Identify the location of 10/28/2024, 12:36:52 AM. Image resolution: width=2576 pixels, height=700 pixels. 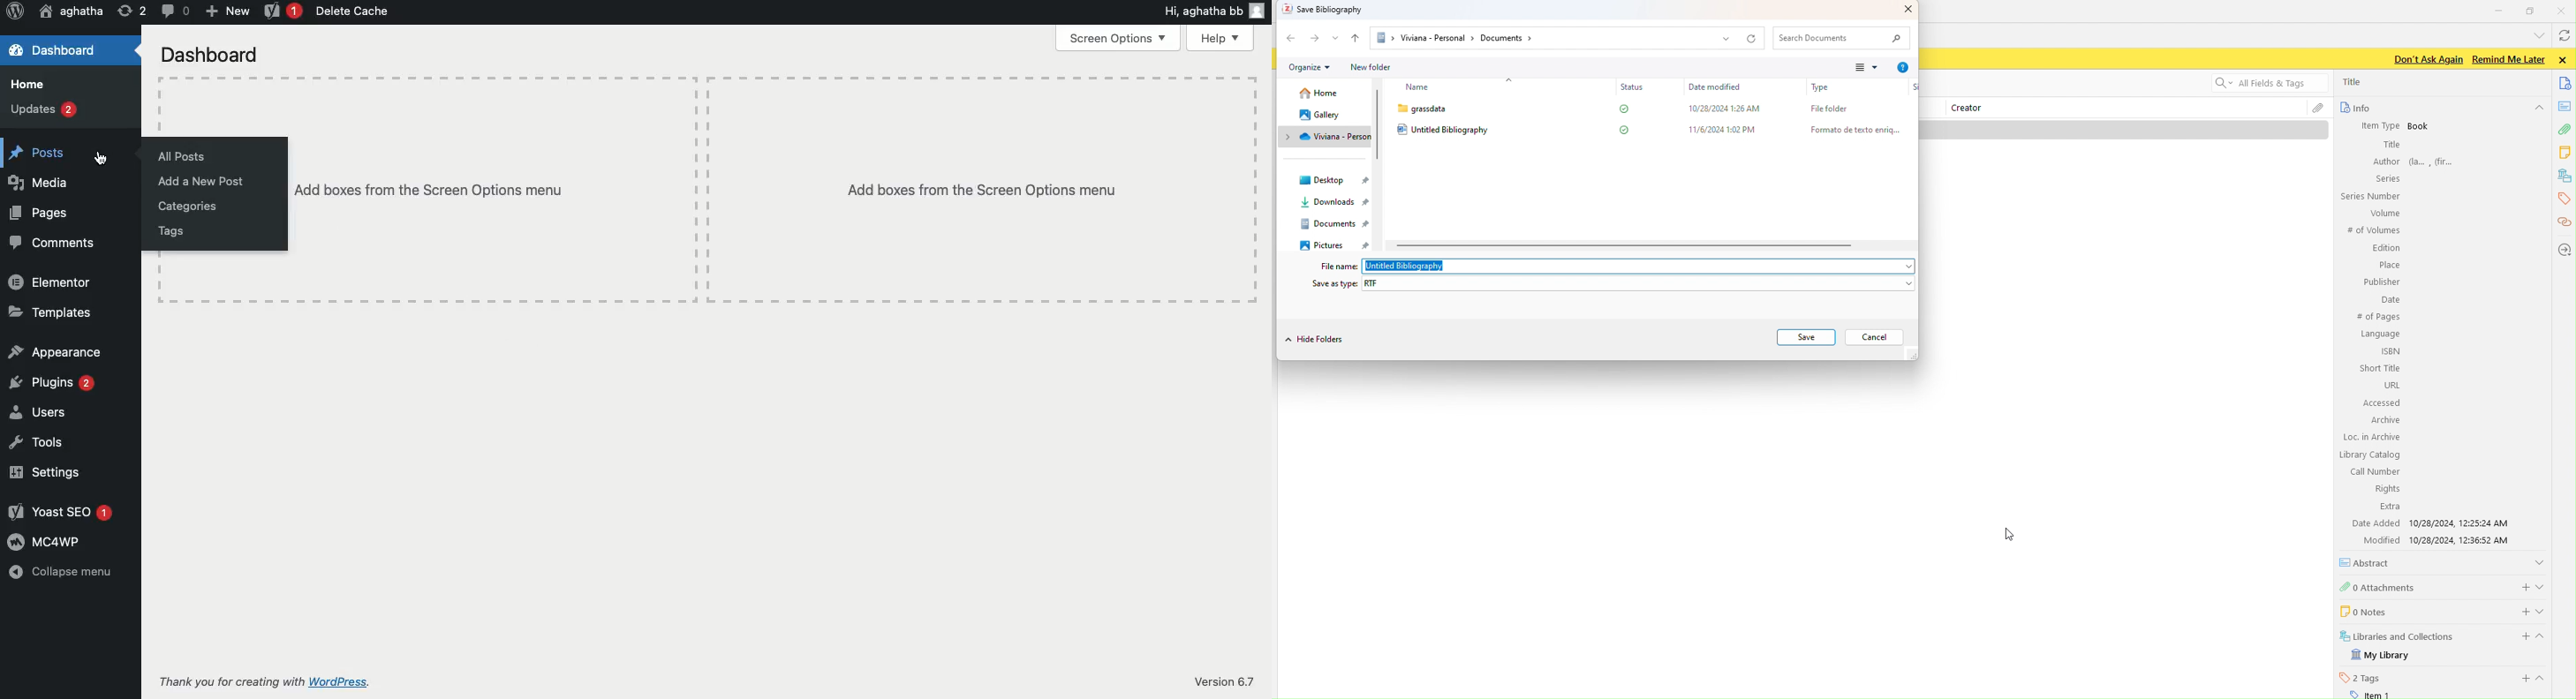
(2465, 541).